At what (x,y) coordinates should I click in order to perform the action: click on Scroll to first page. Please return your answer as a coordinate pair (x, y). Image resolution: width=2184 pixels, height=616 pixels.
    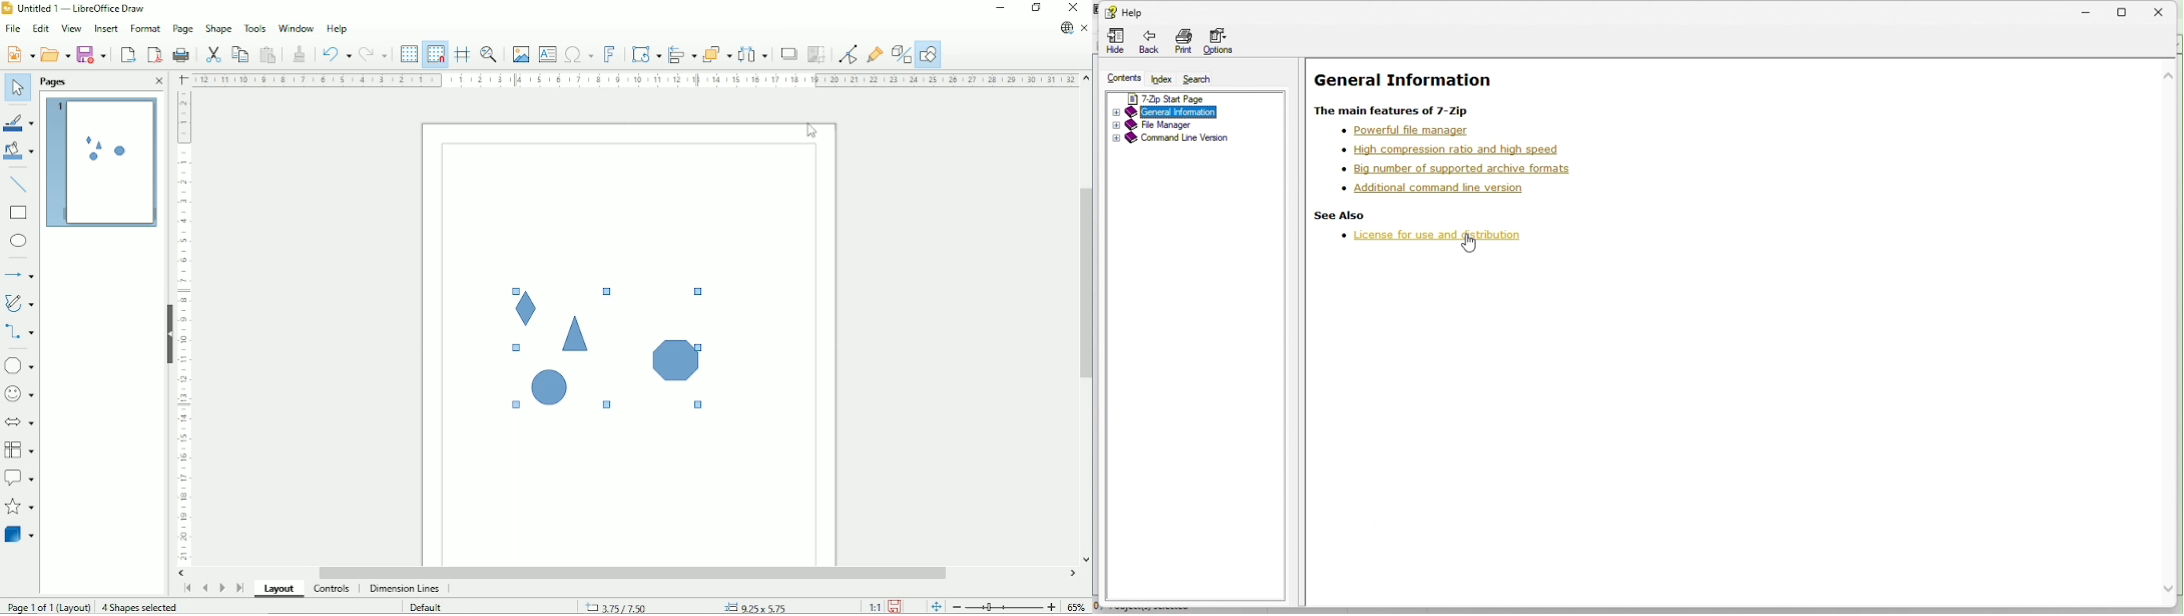
    Looking at the image, I should click on (187, 588).